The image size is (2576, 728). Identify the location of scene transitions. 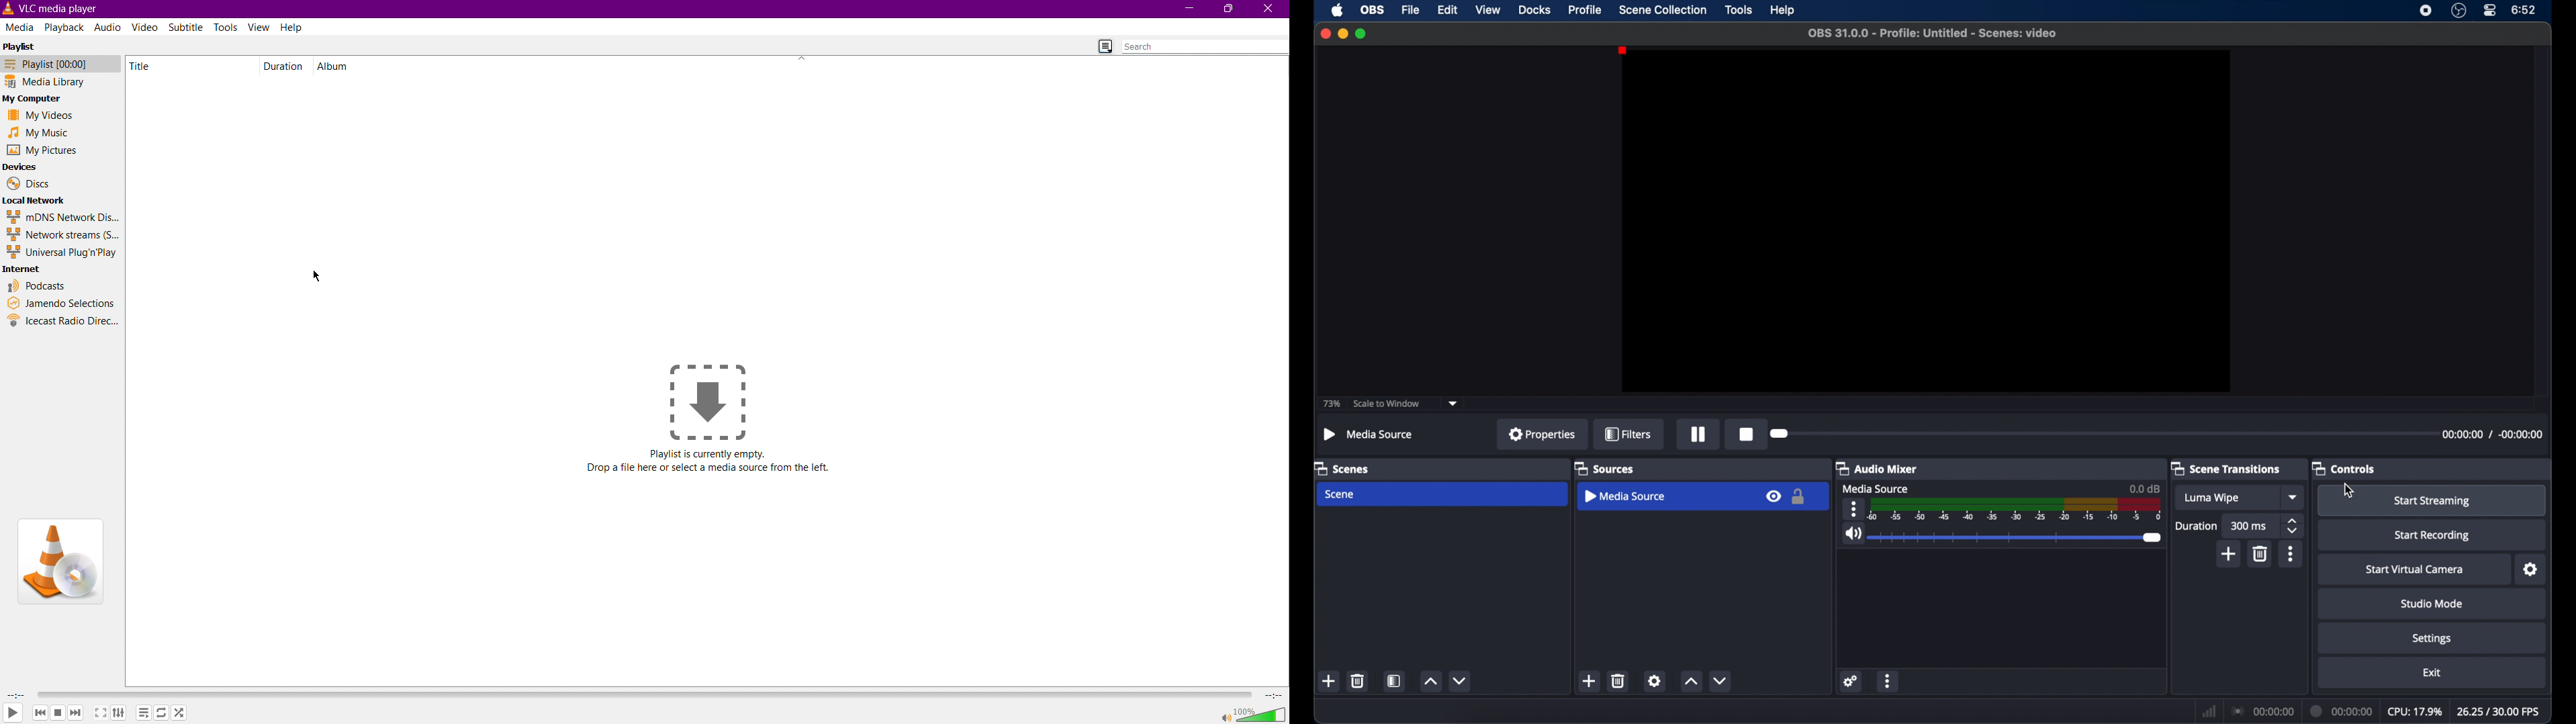
(2226, 468).